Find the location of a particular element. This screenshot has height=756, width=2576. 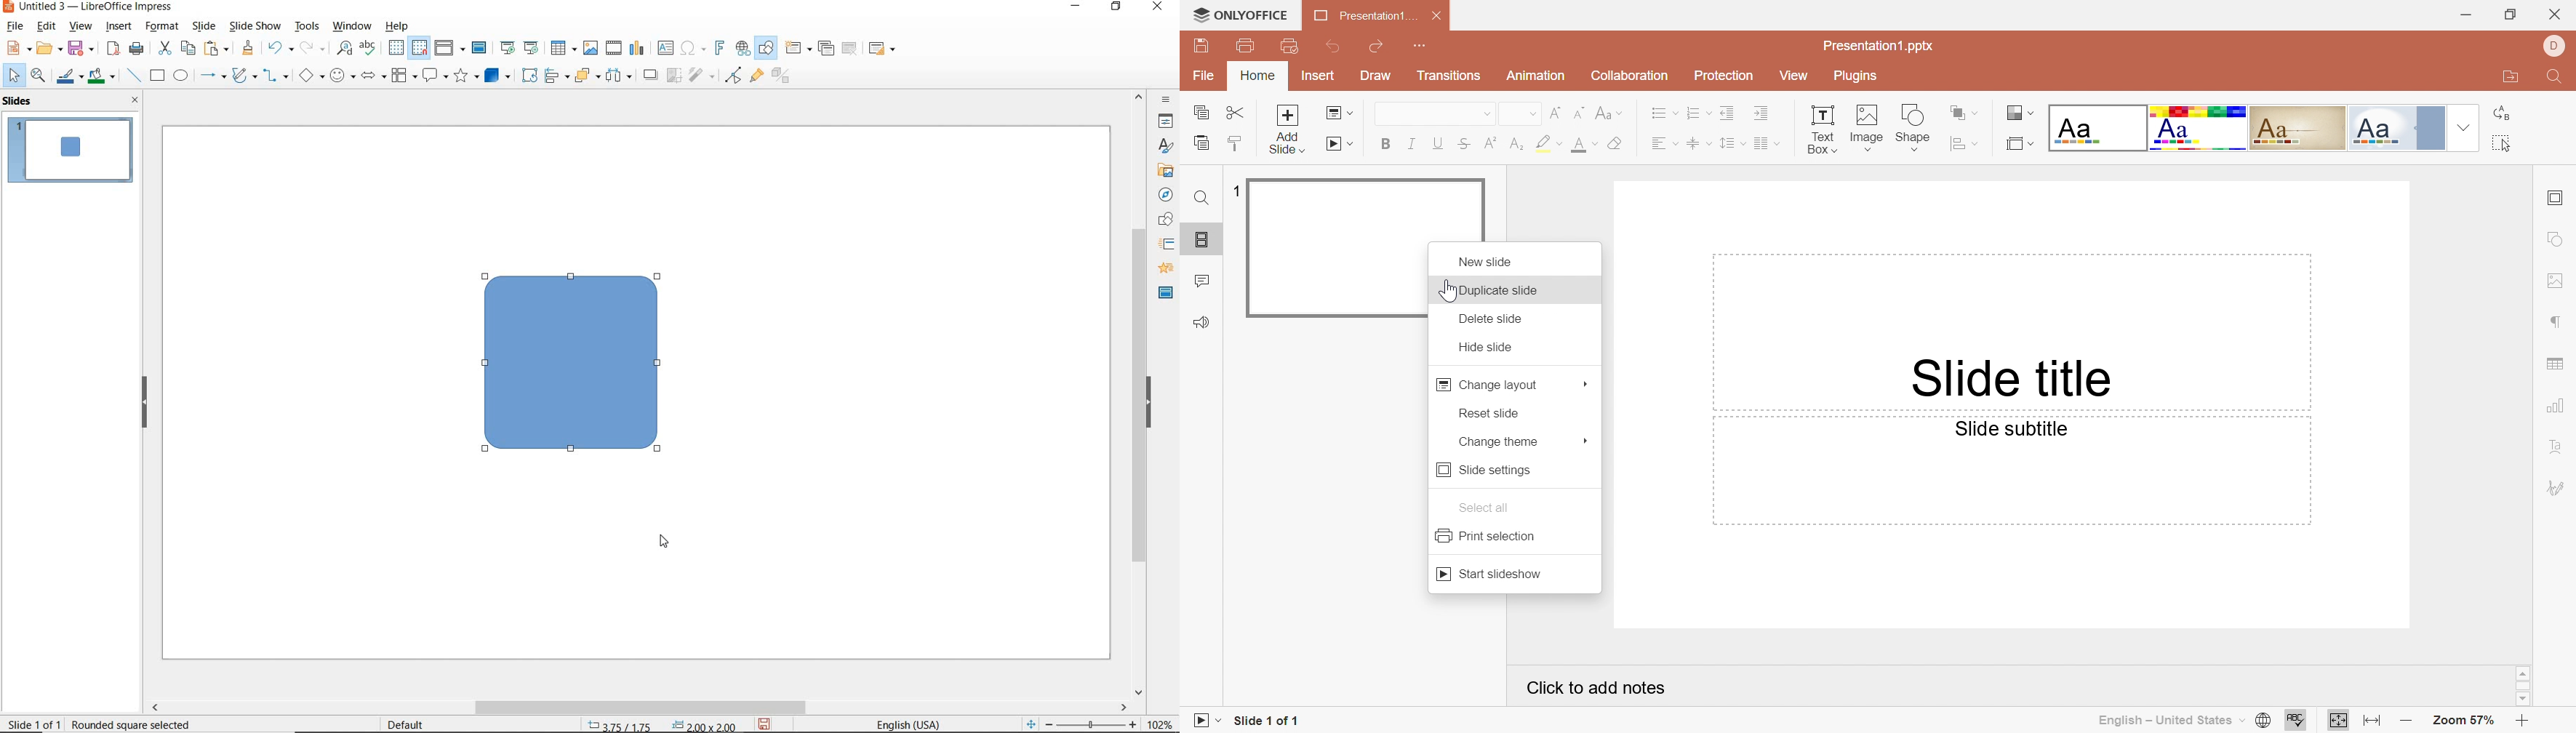

copy is located at coordinates (186, 47).